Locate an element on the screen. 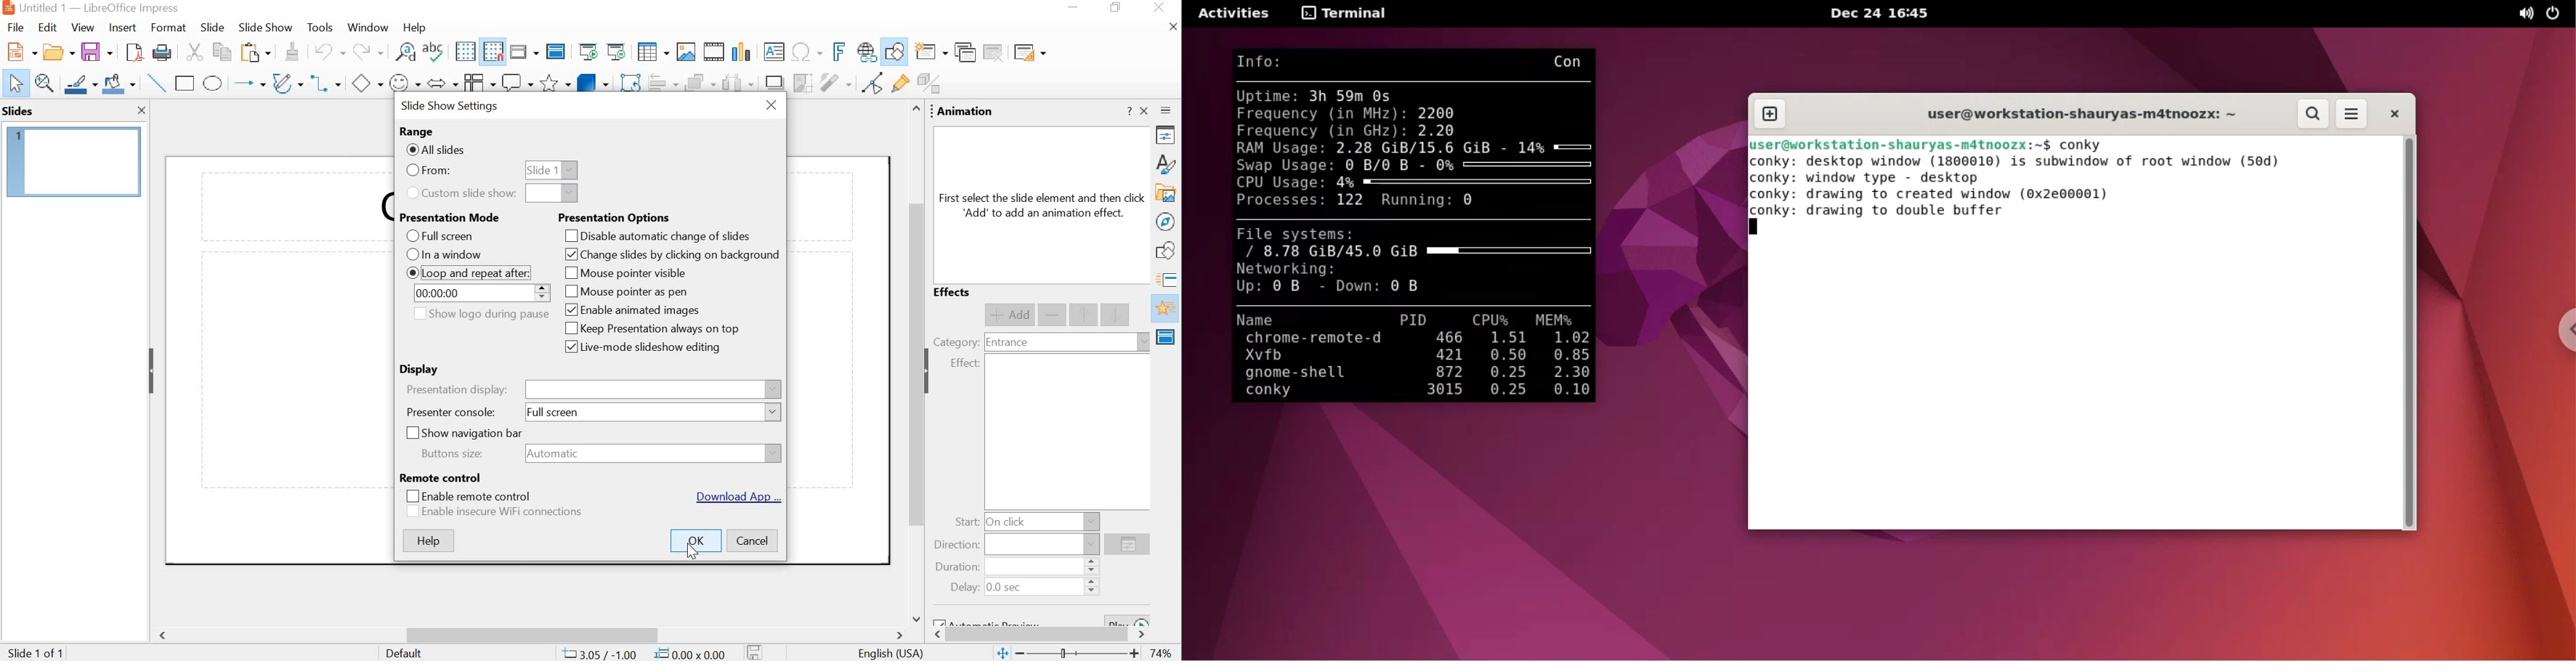  connector is located at coordinates (326, 84).